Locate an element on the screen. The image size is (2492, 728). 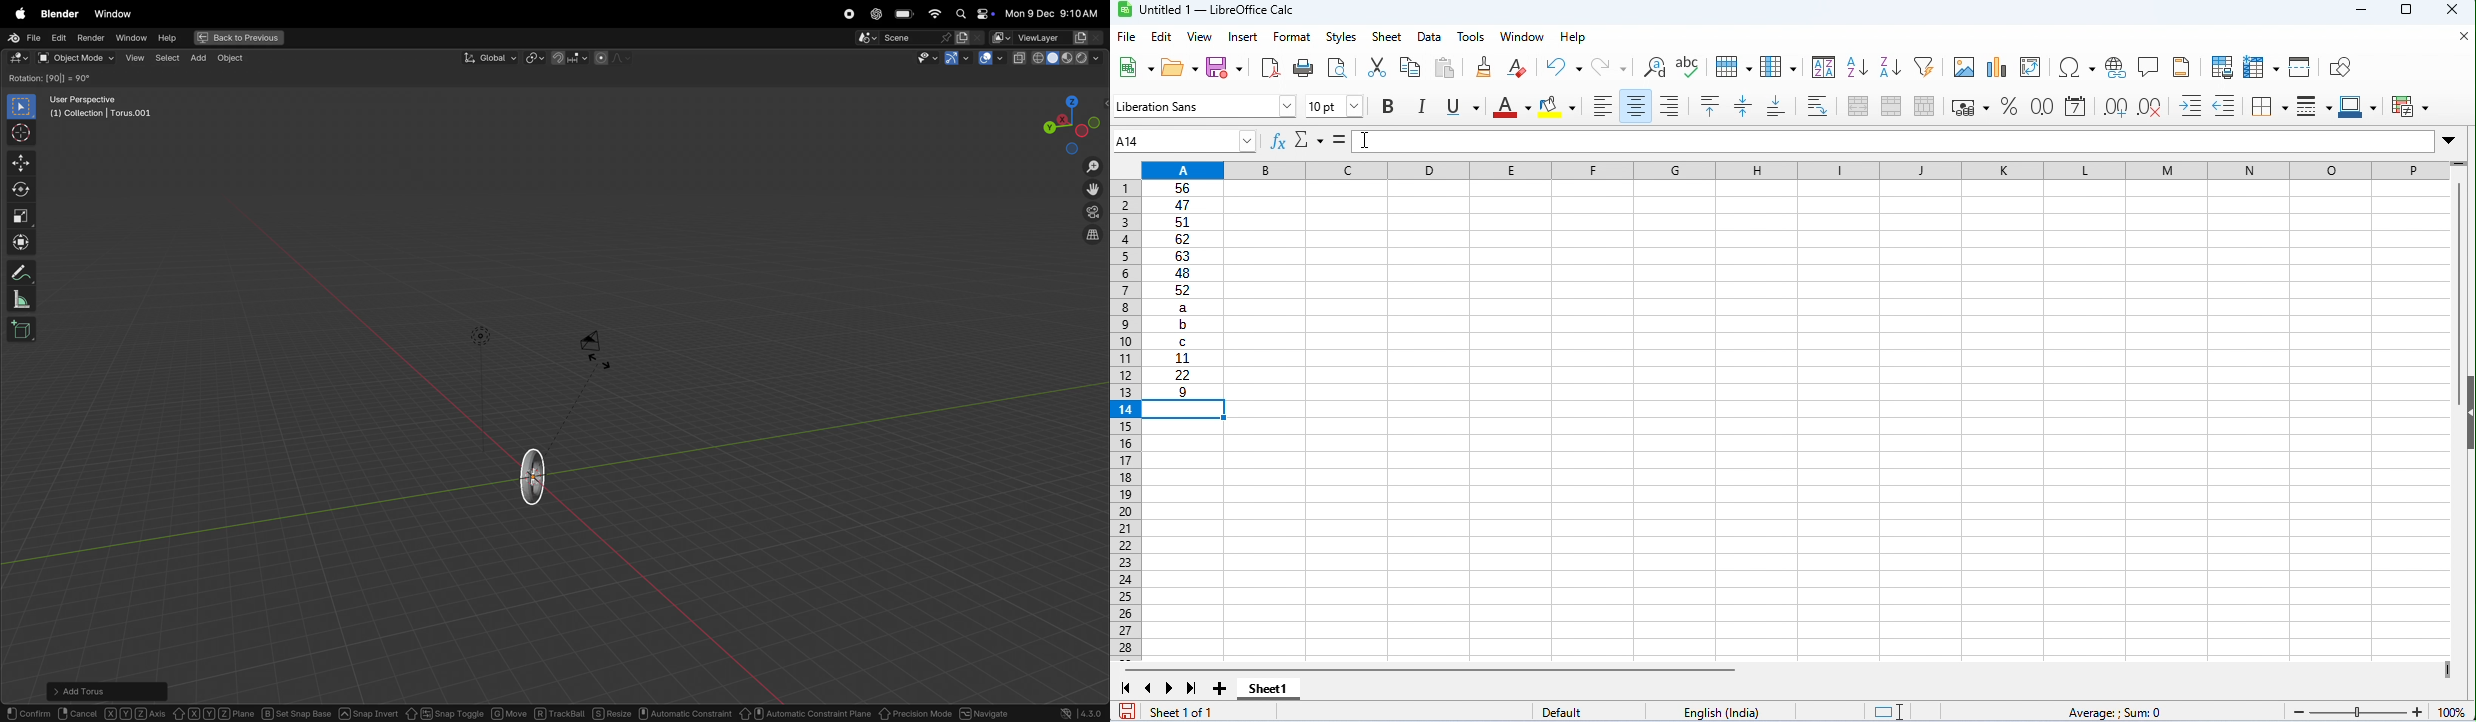
insert image is located at coordinates (1963, 68).